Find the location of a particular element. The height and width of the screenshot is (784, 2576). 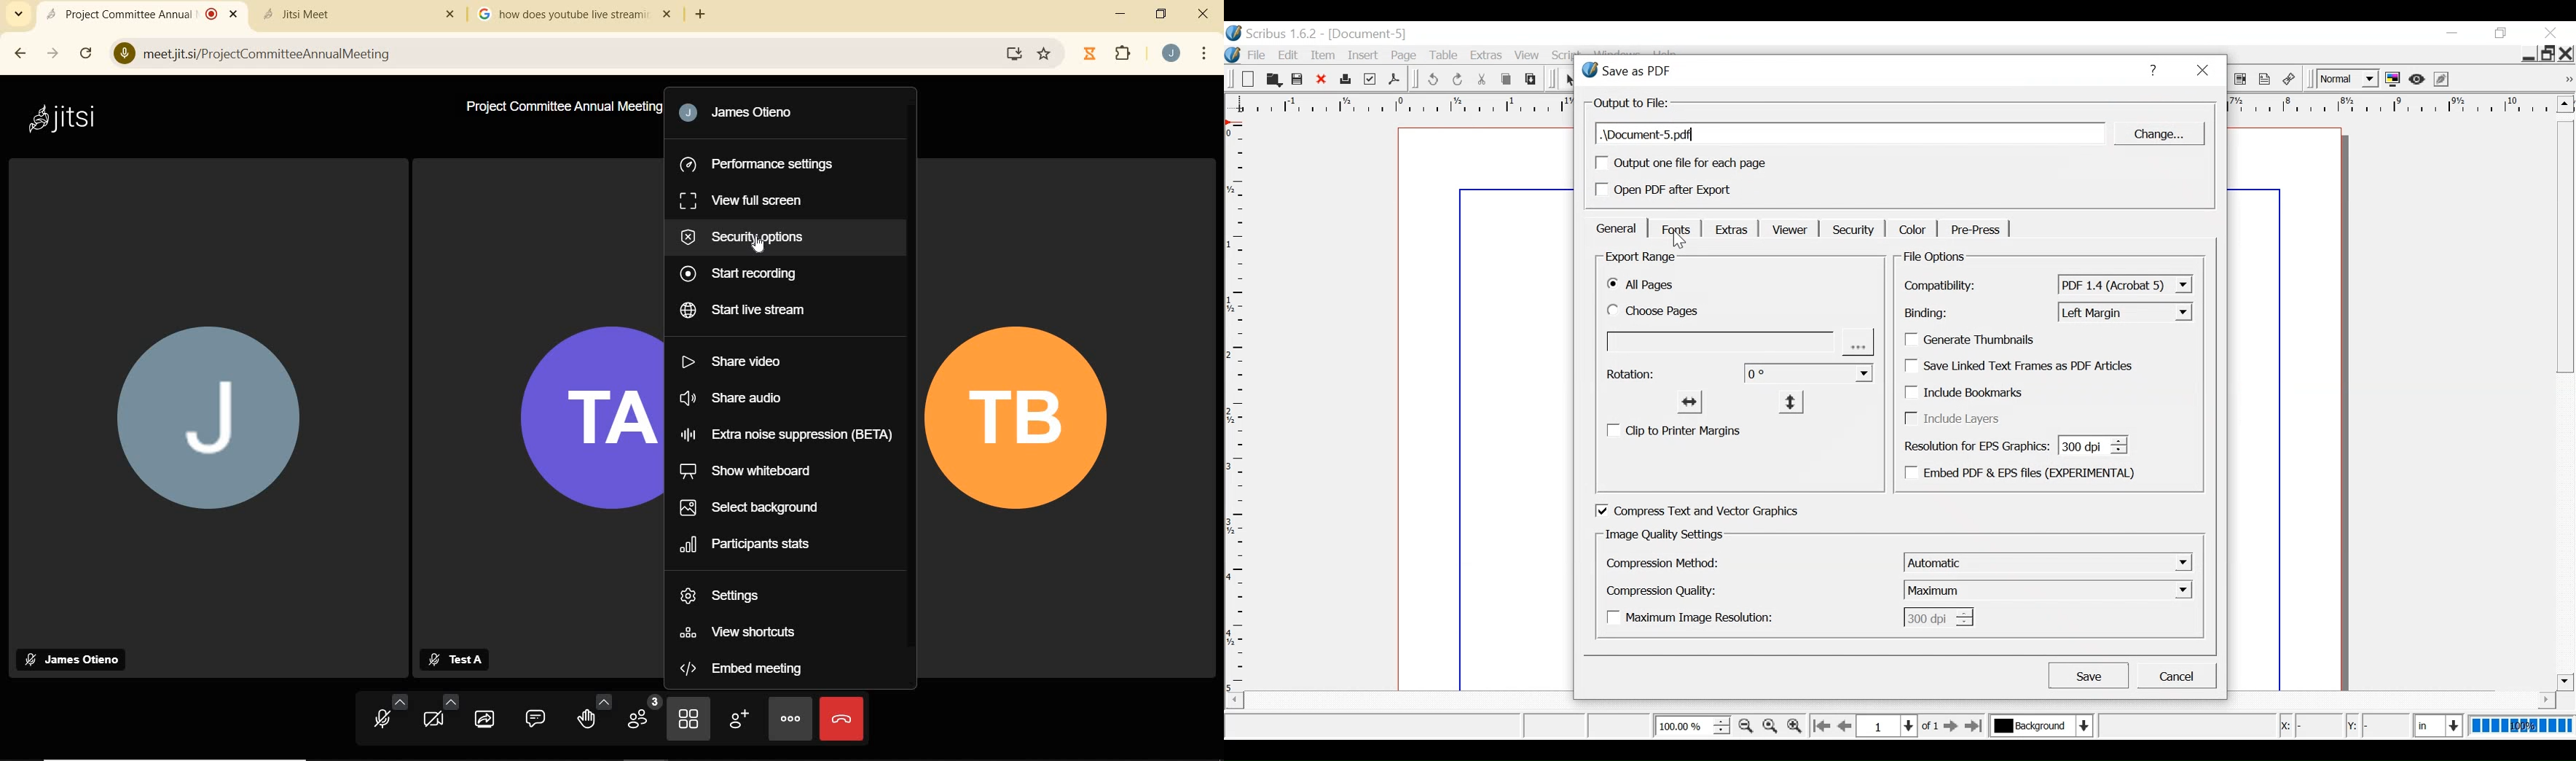

Create a range of pages is located at coordinates (1741, 344).